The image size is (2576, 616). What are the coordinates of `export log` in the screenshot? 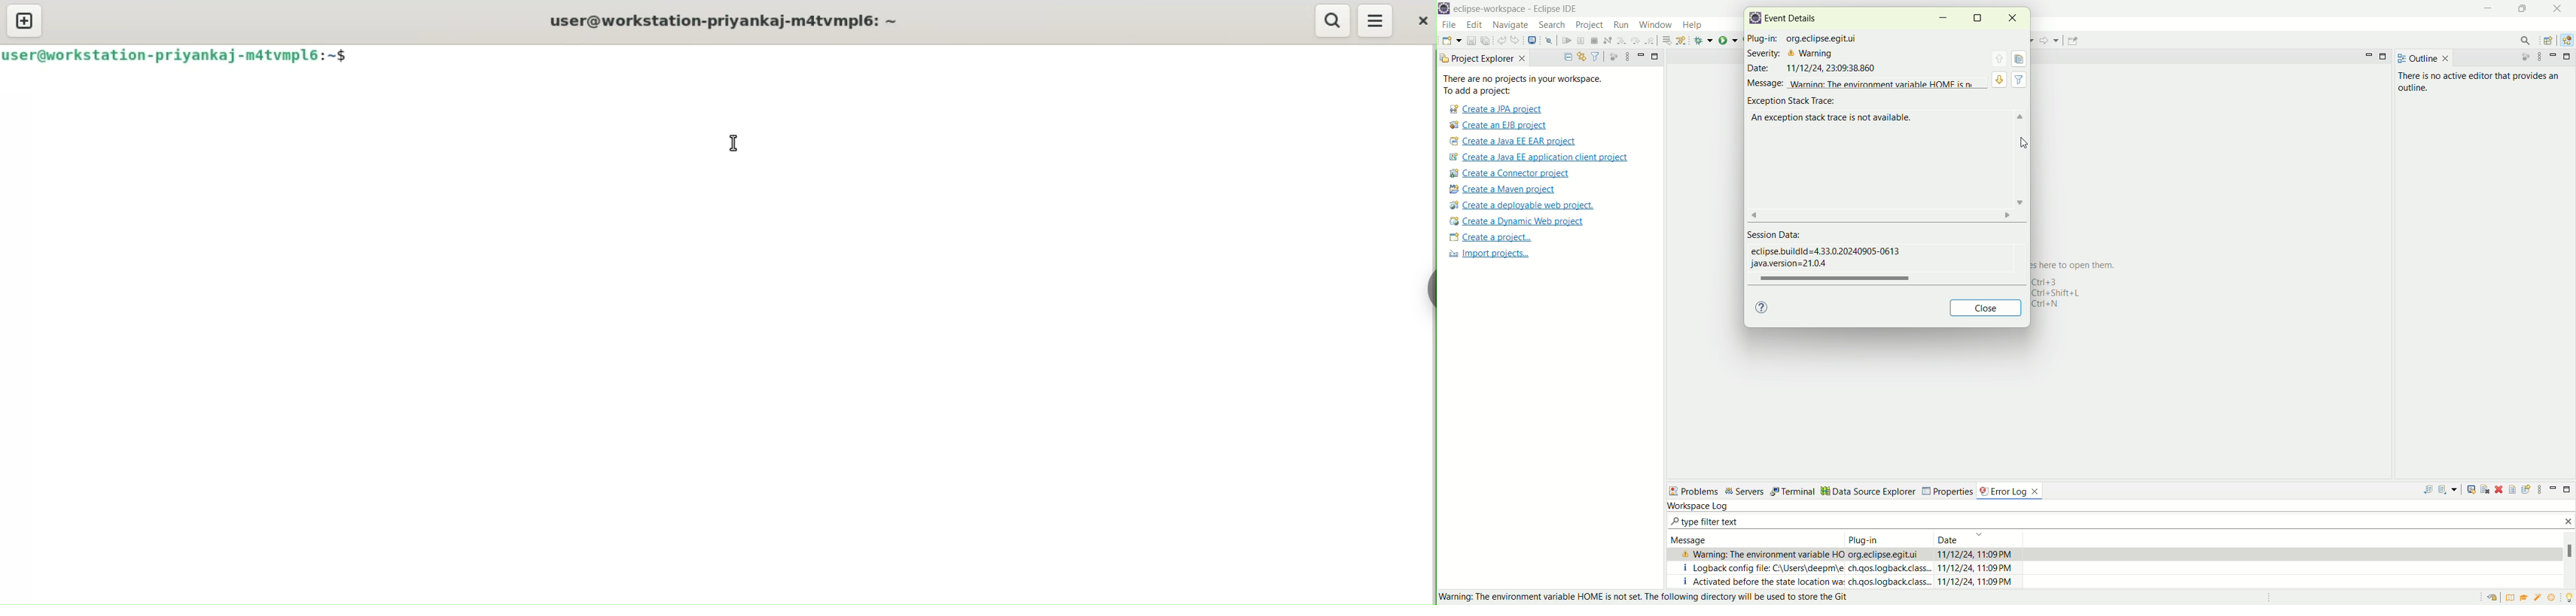 It's located at (2425, 492).